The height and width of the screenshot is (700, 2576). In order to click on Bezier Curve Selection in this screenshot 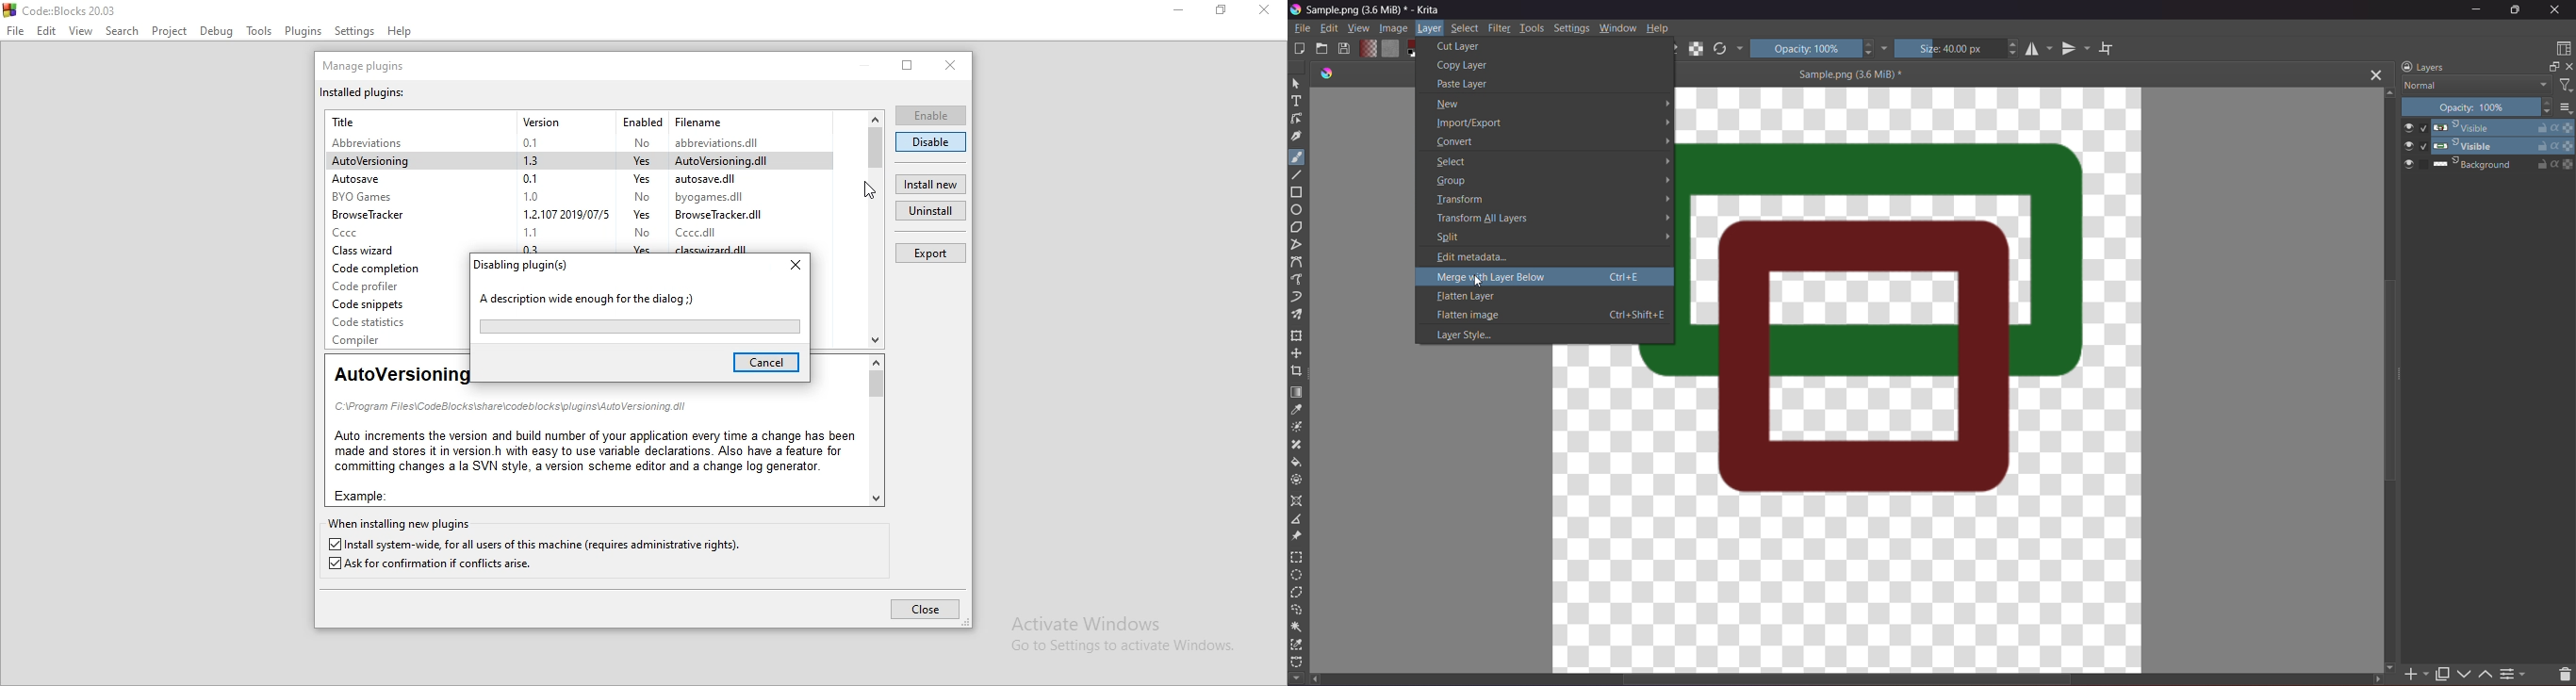, I will do `click(1298, 660)`.